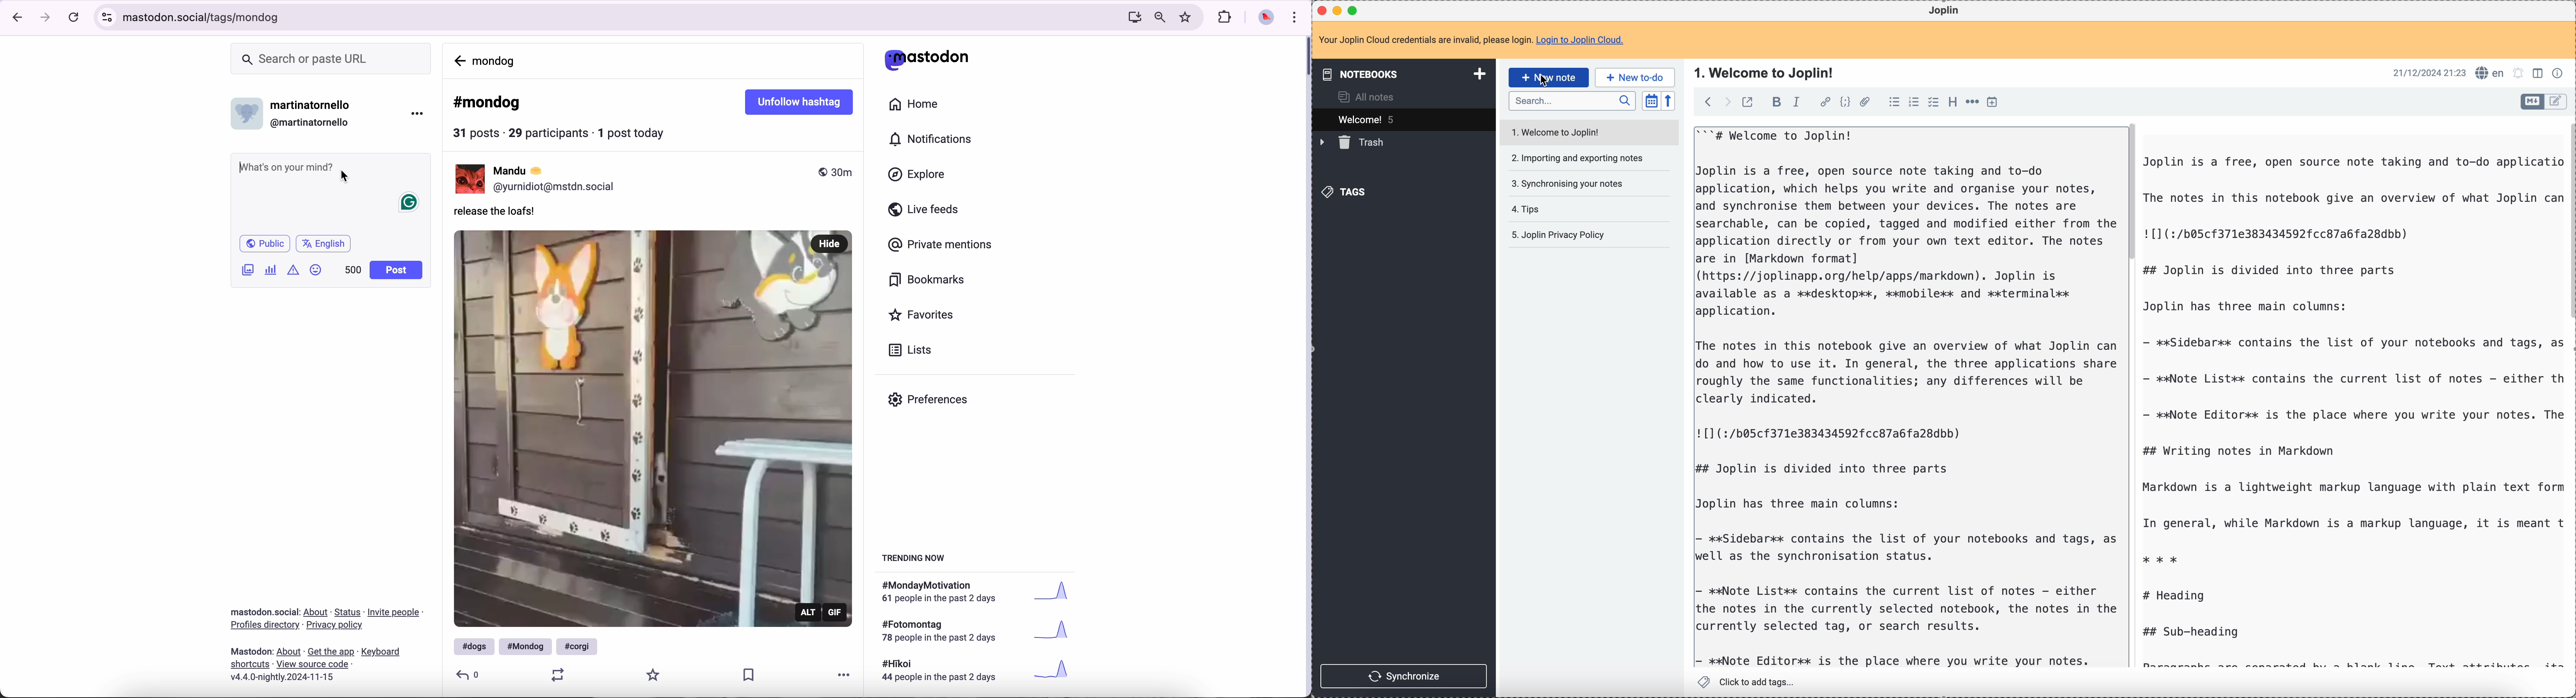 This screenshot has width=2576, height=700. I want to click on body text, so click(2350, 408).